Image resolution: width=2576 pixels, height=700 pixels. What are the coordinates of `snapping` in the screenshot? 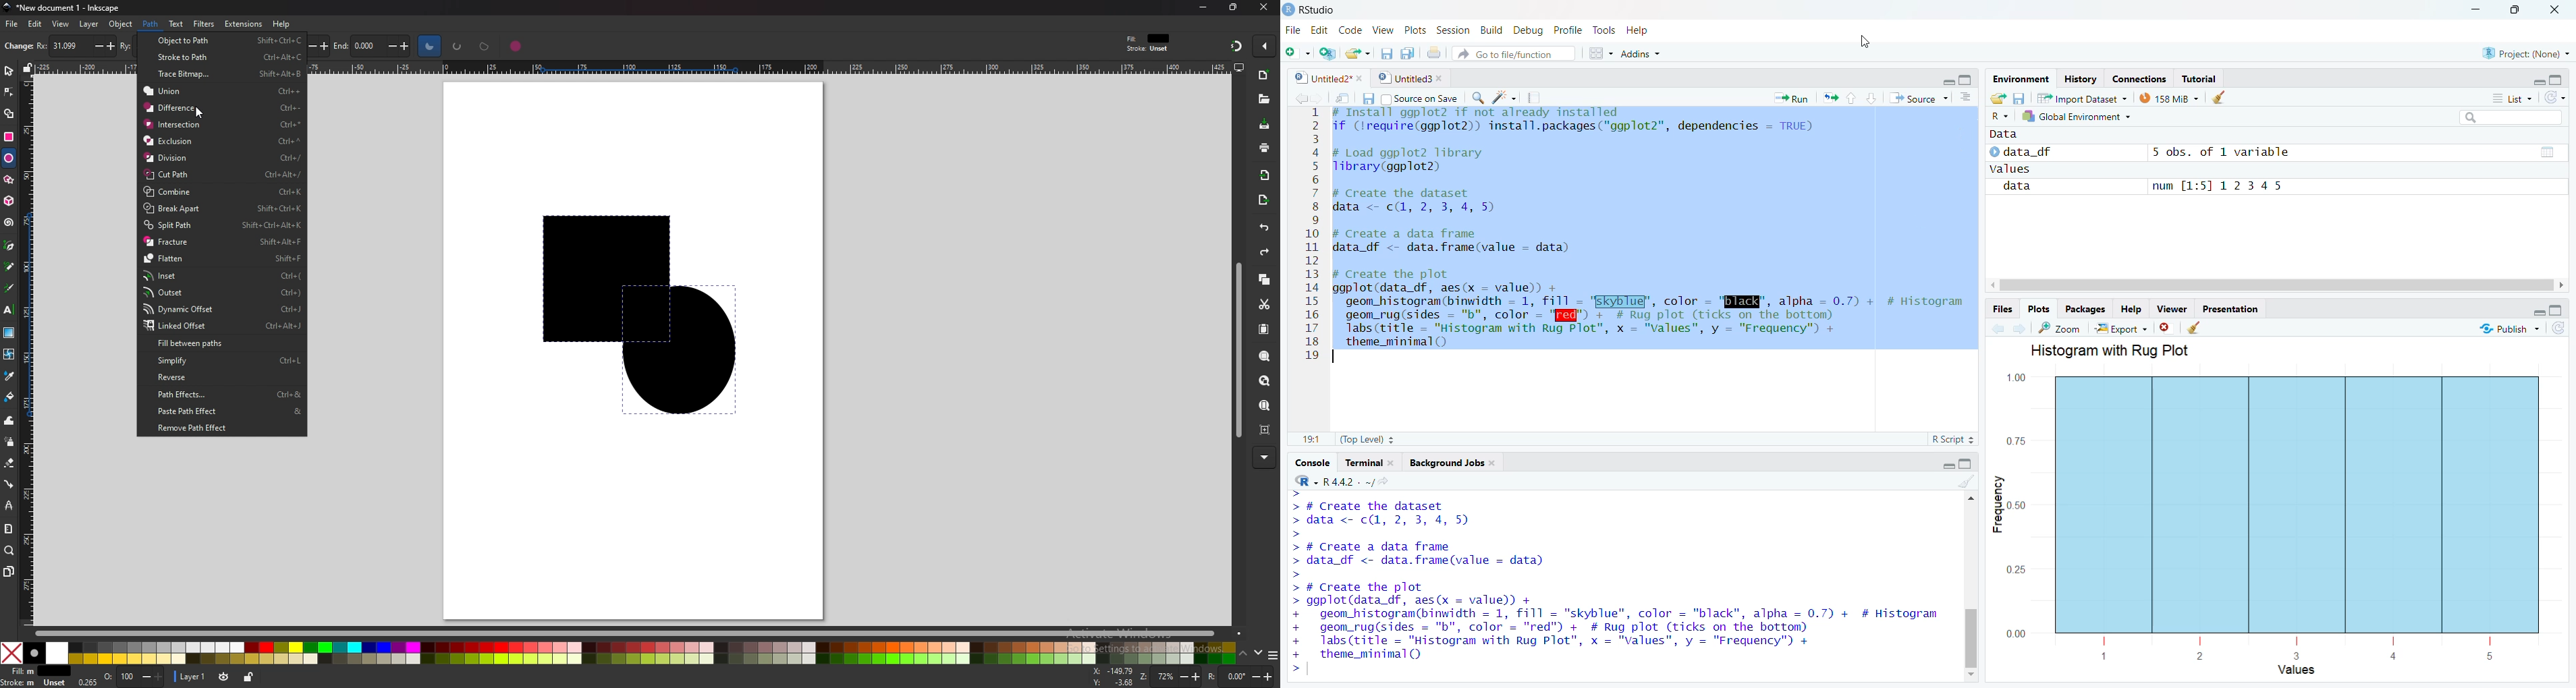 It's located at (1235, 45).